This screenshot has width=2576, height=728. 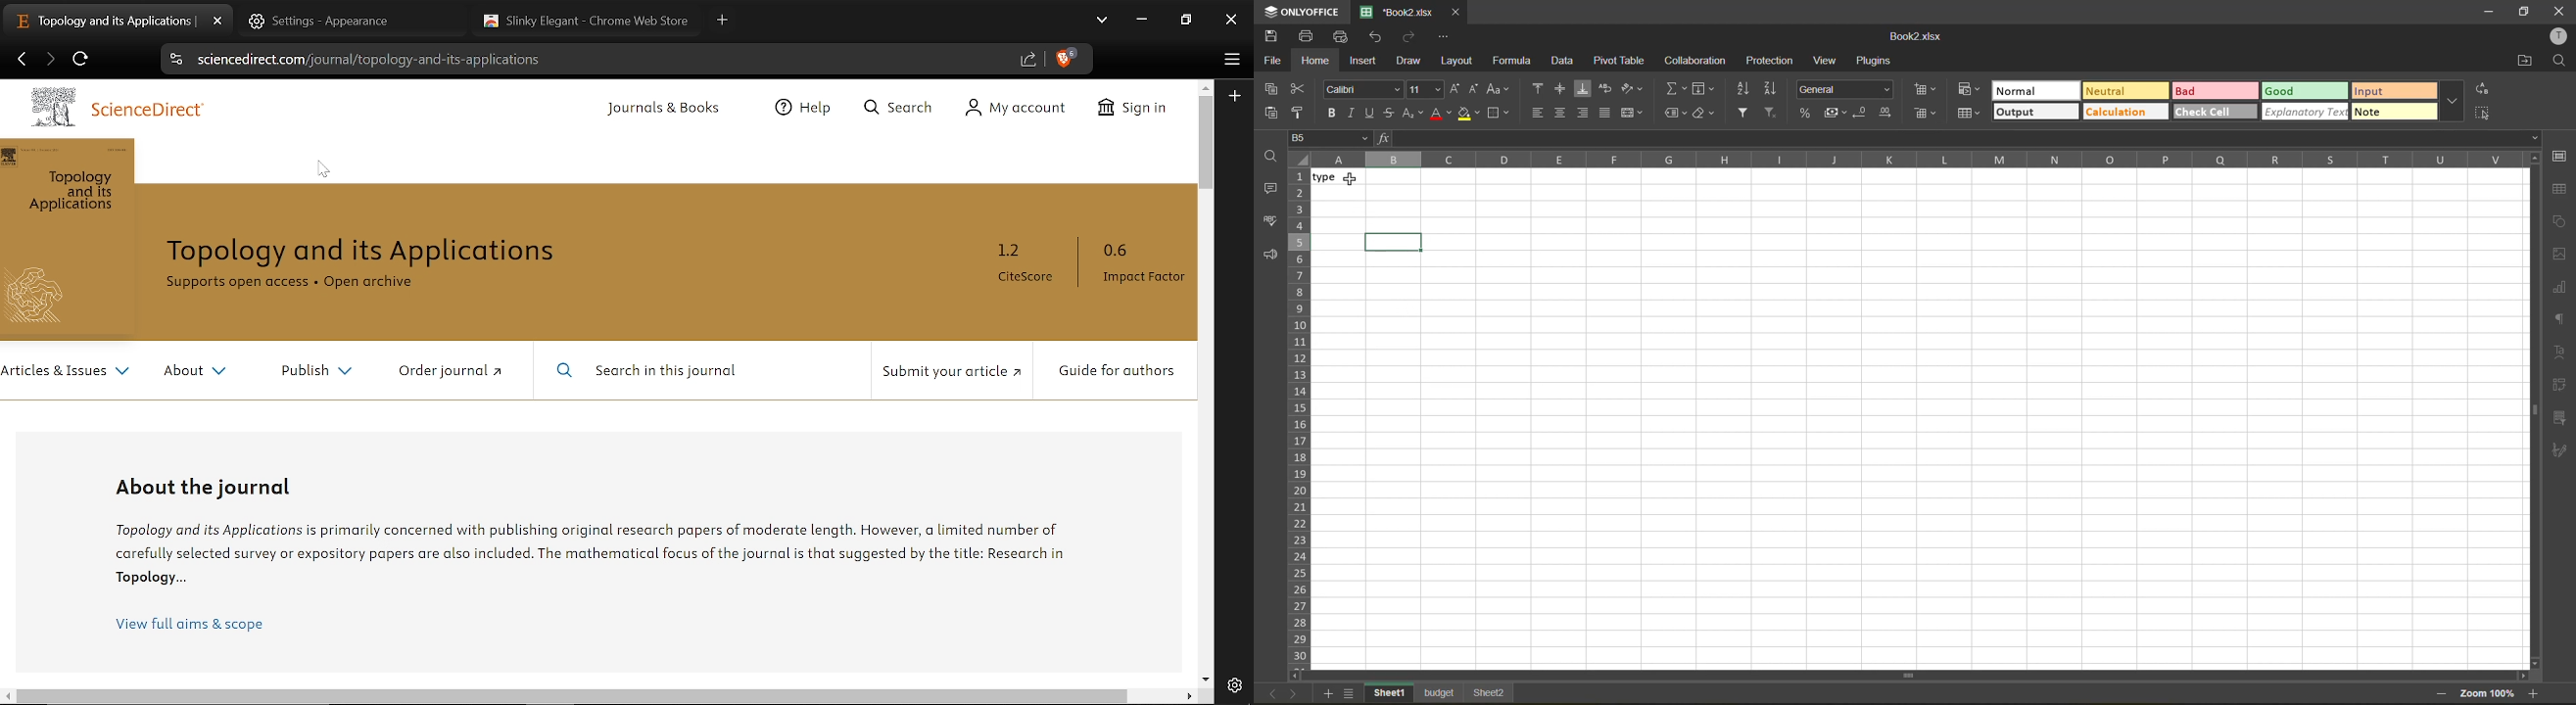 I want to click on calculation, so click(x=2126, y=114).